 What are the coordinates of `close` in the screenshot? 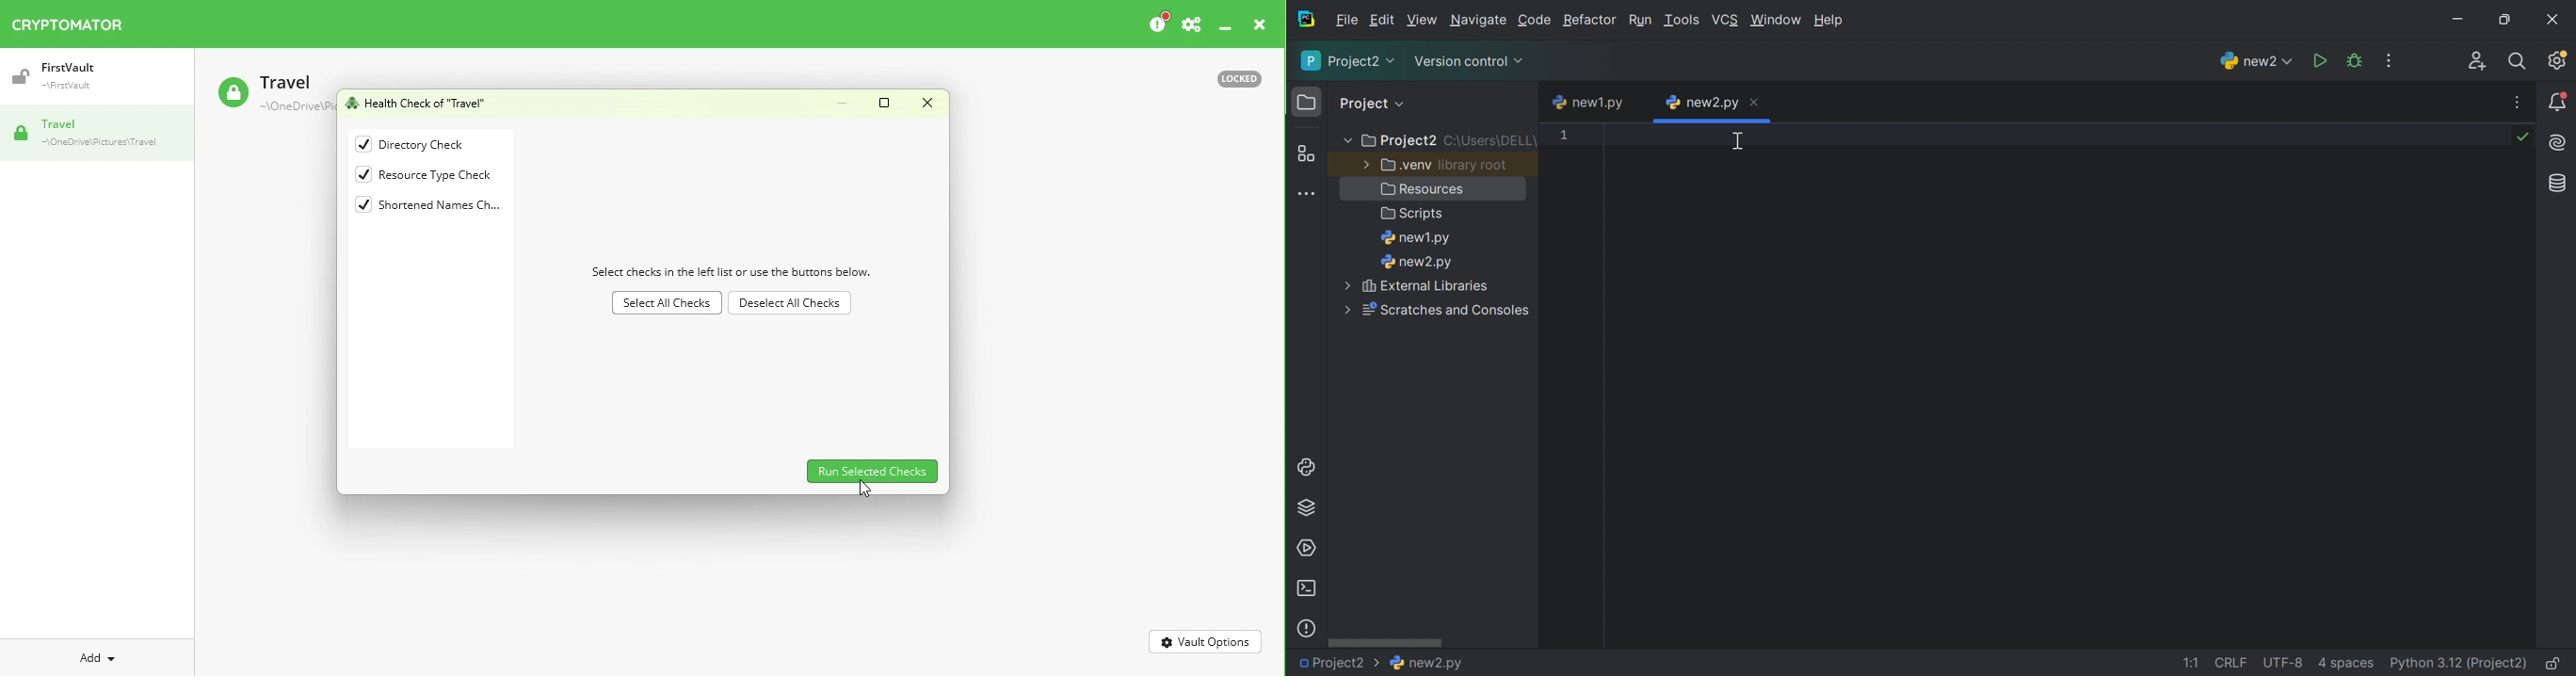 It's located at (1264, 26).